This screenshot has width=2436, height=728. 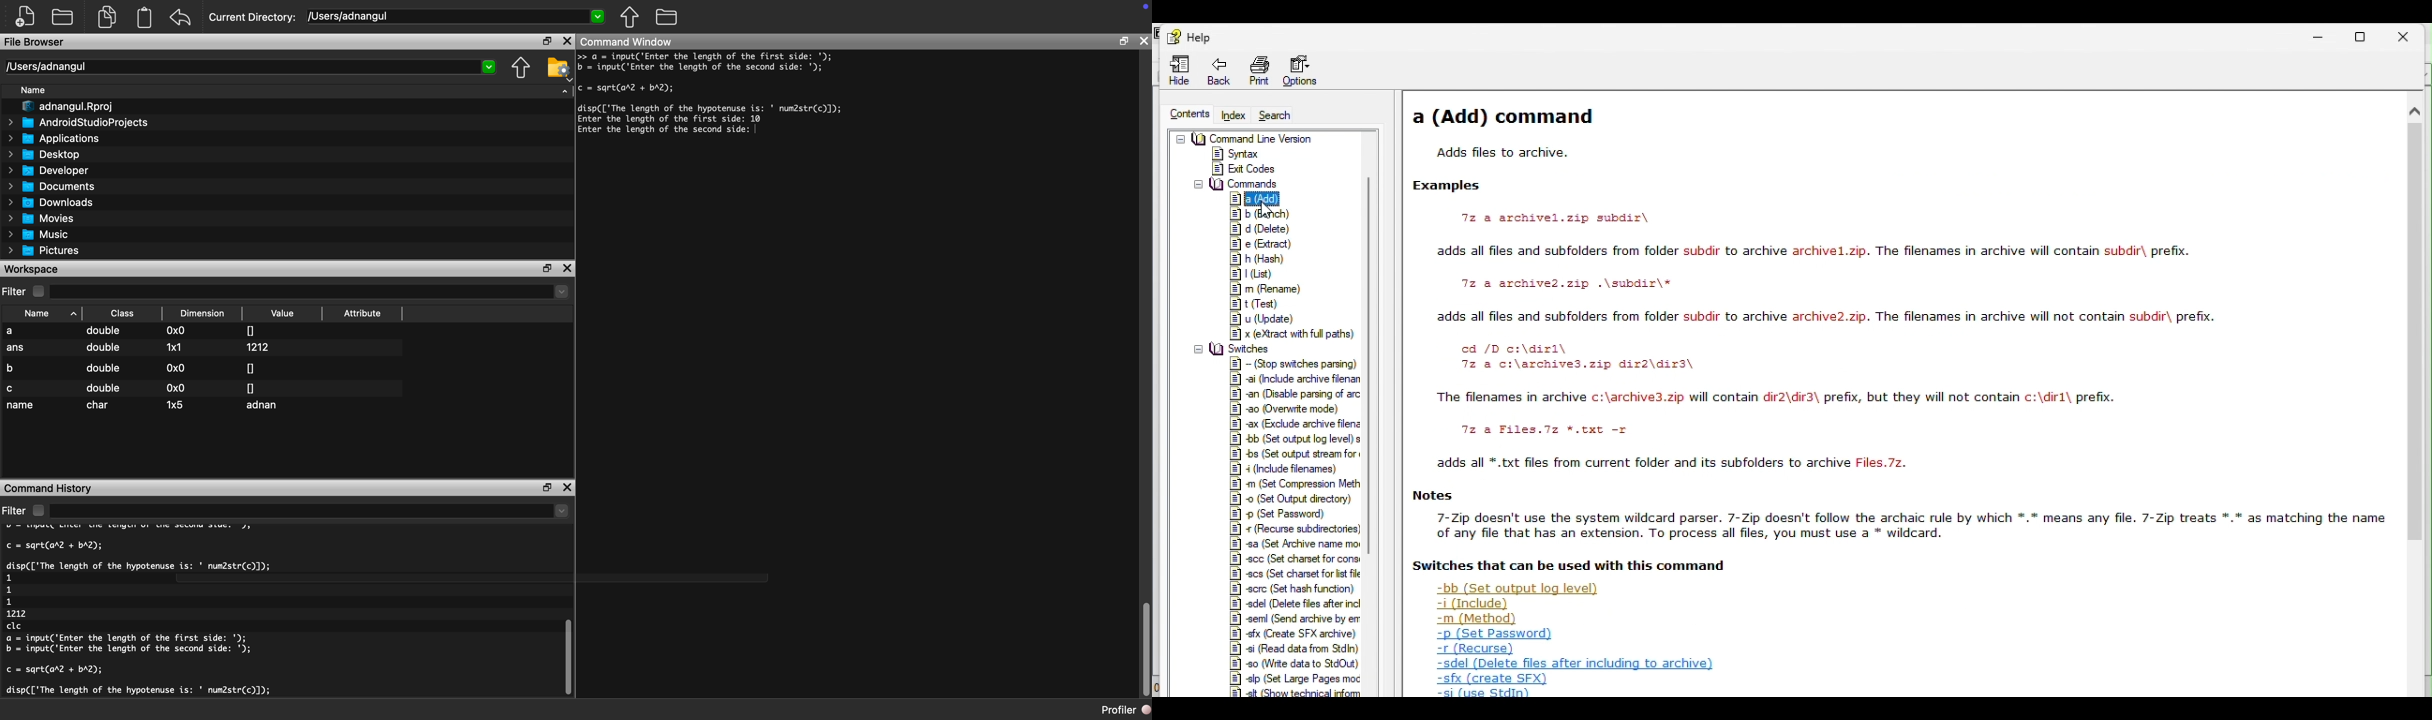 I want to click on Scrollbar, so click(x=2415, y=400).